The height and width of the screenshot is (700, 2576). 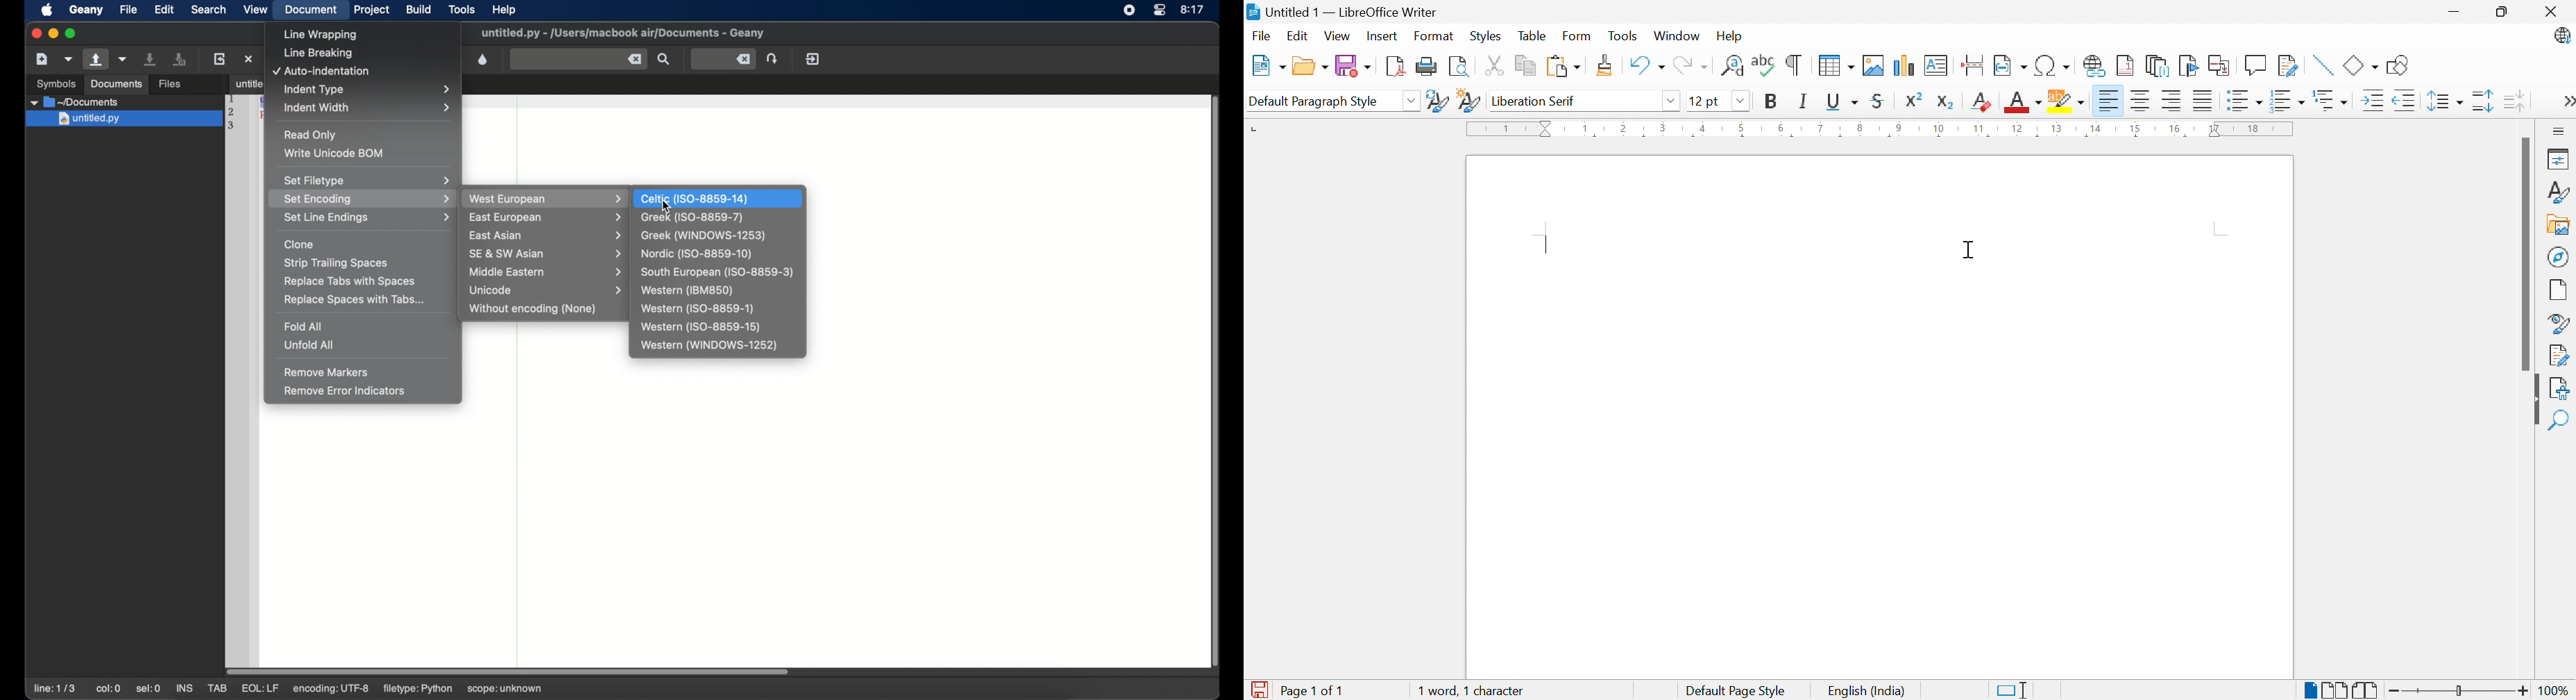 What do you see at coordinates (2360, 64) in the screenshot?
I see `Basic Shapes` at bounding box center [2360, 64].